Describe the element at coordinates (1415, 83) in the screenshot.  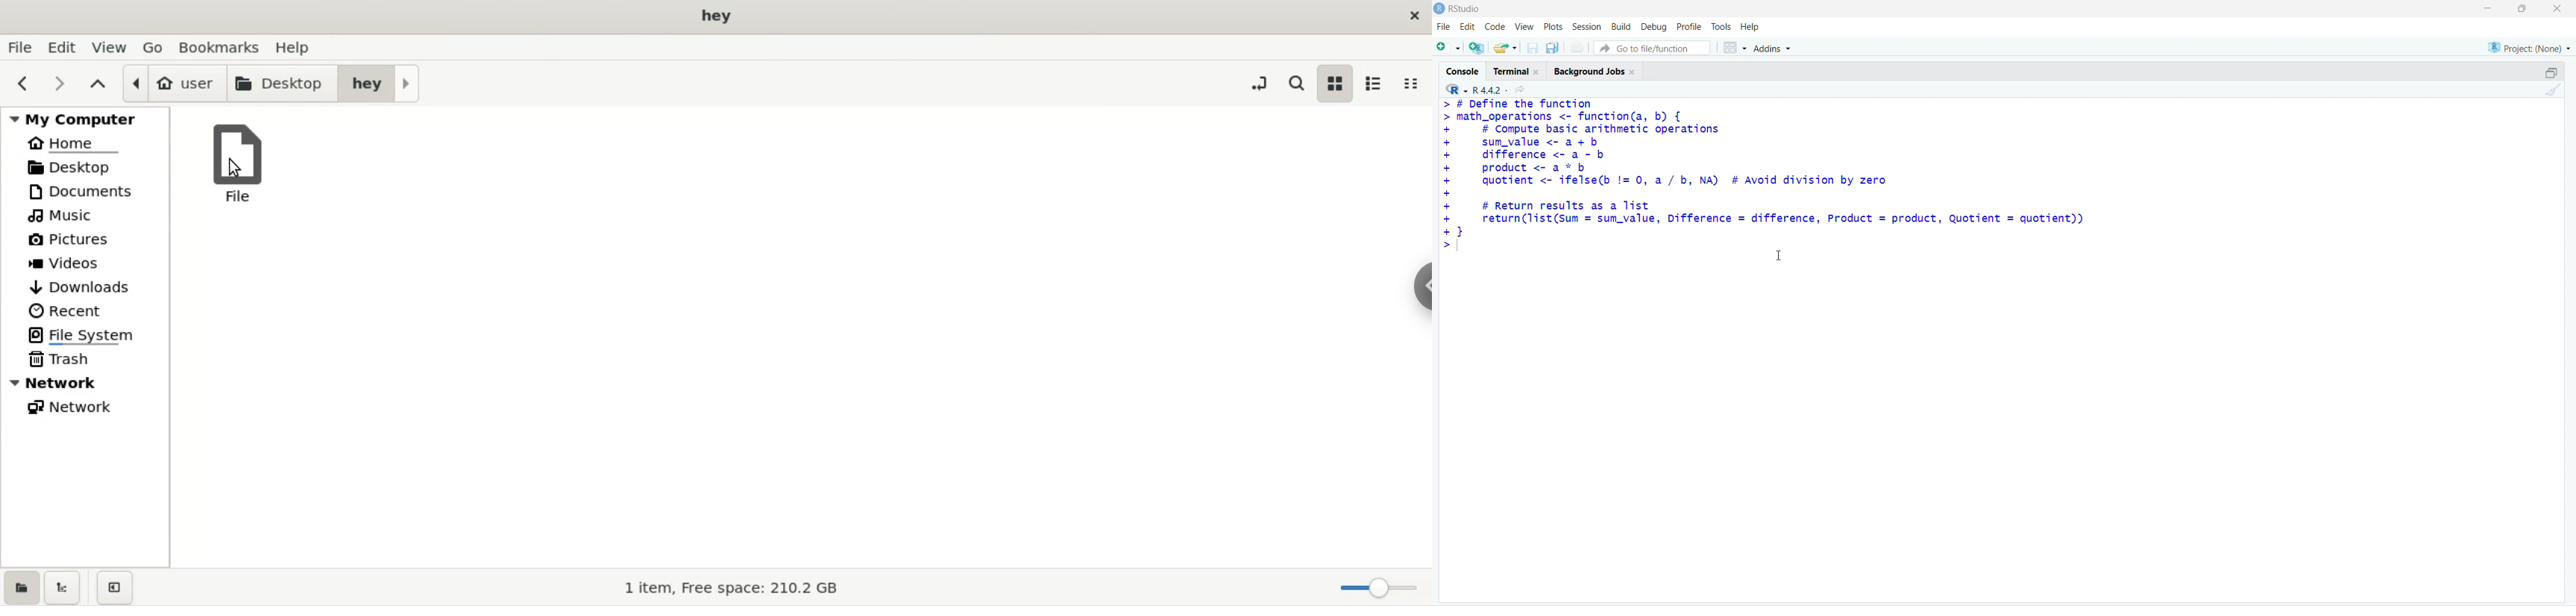
I see `compact view` at that location.